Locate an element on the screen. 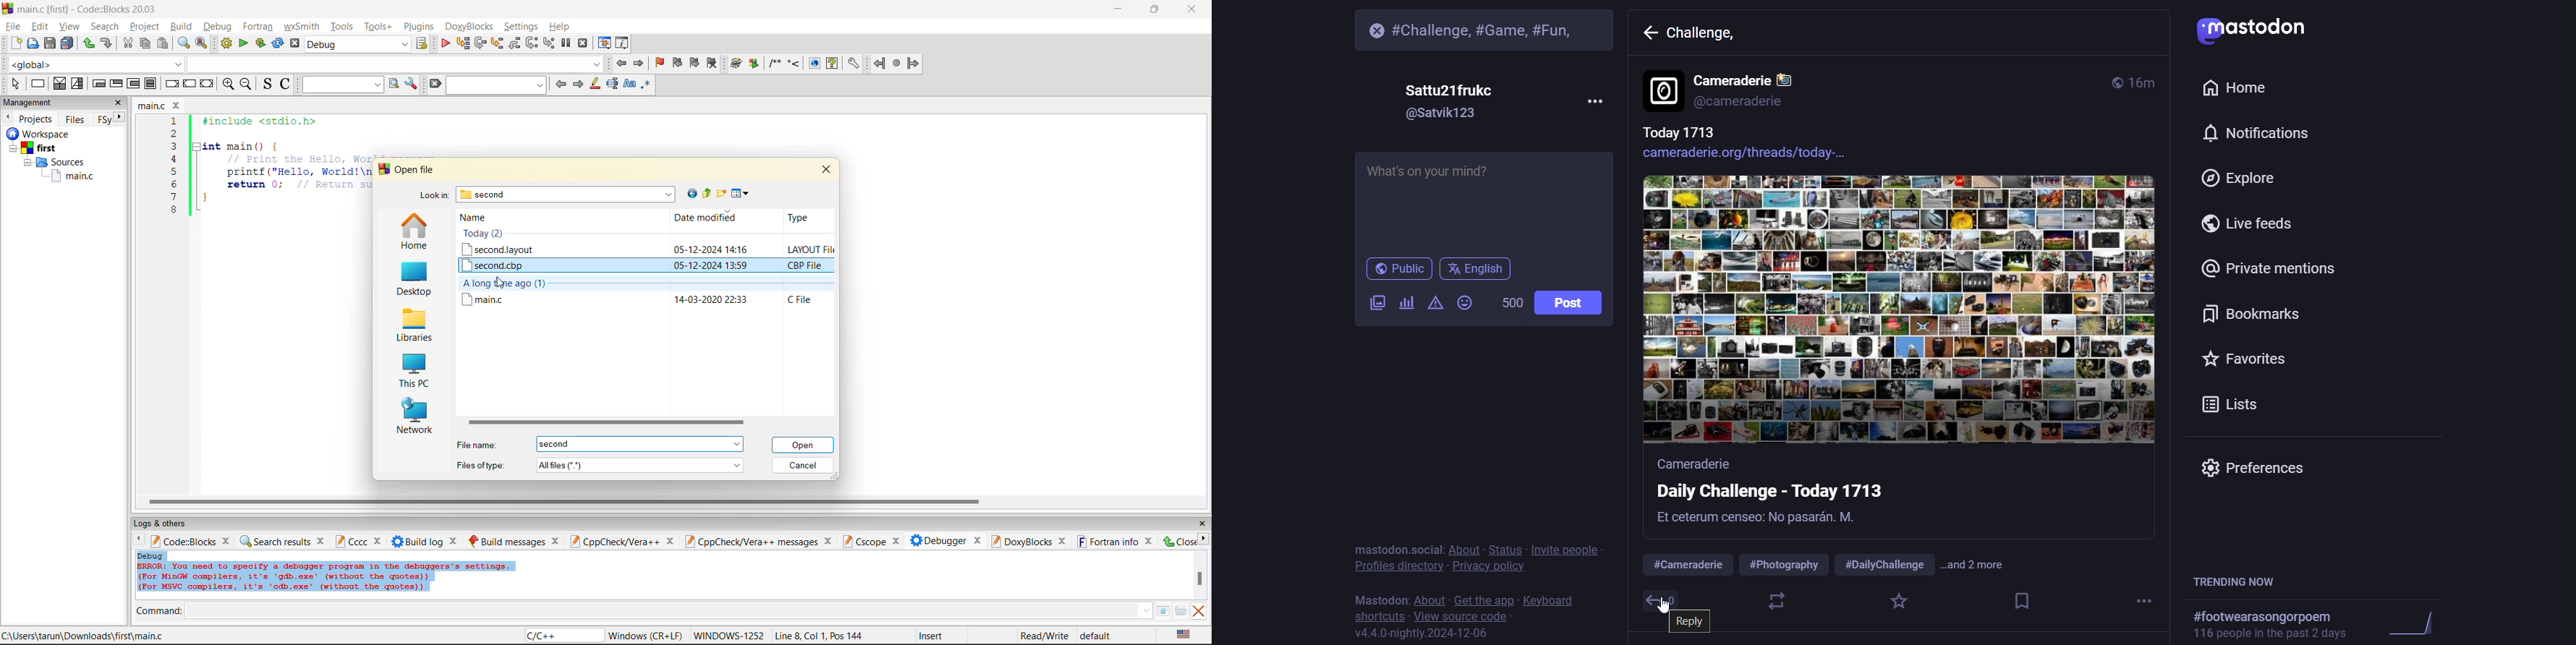 The image size is (2576, 672). comment is located at coordinates (775, 63).